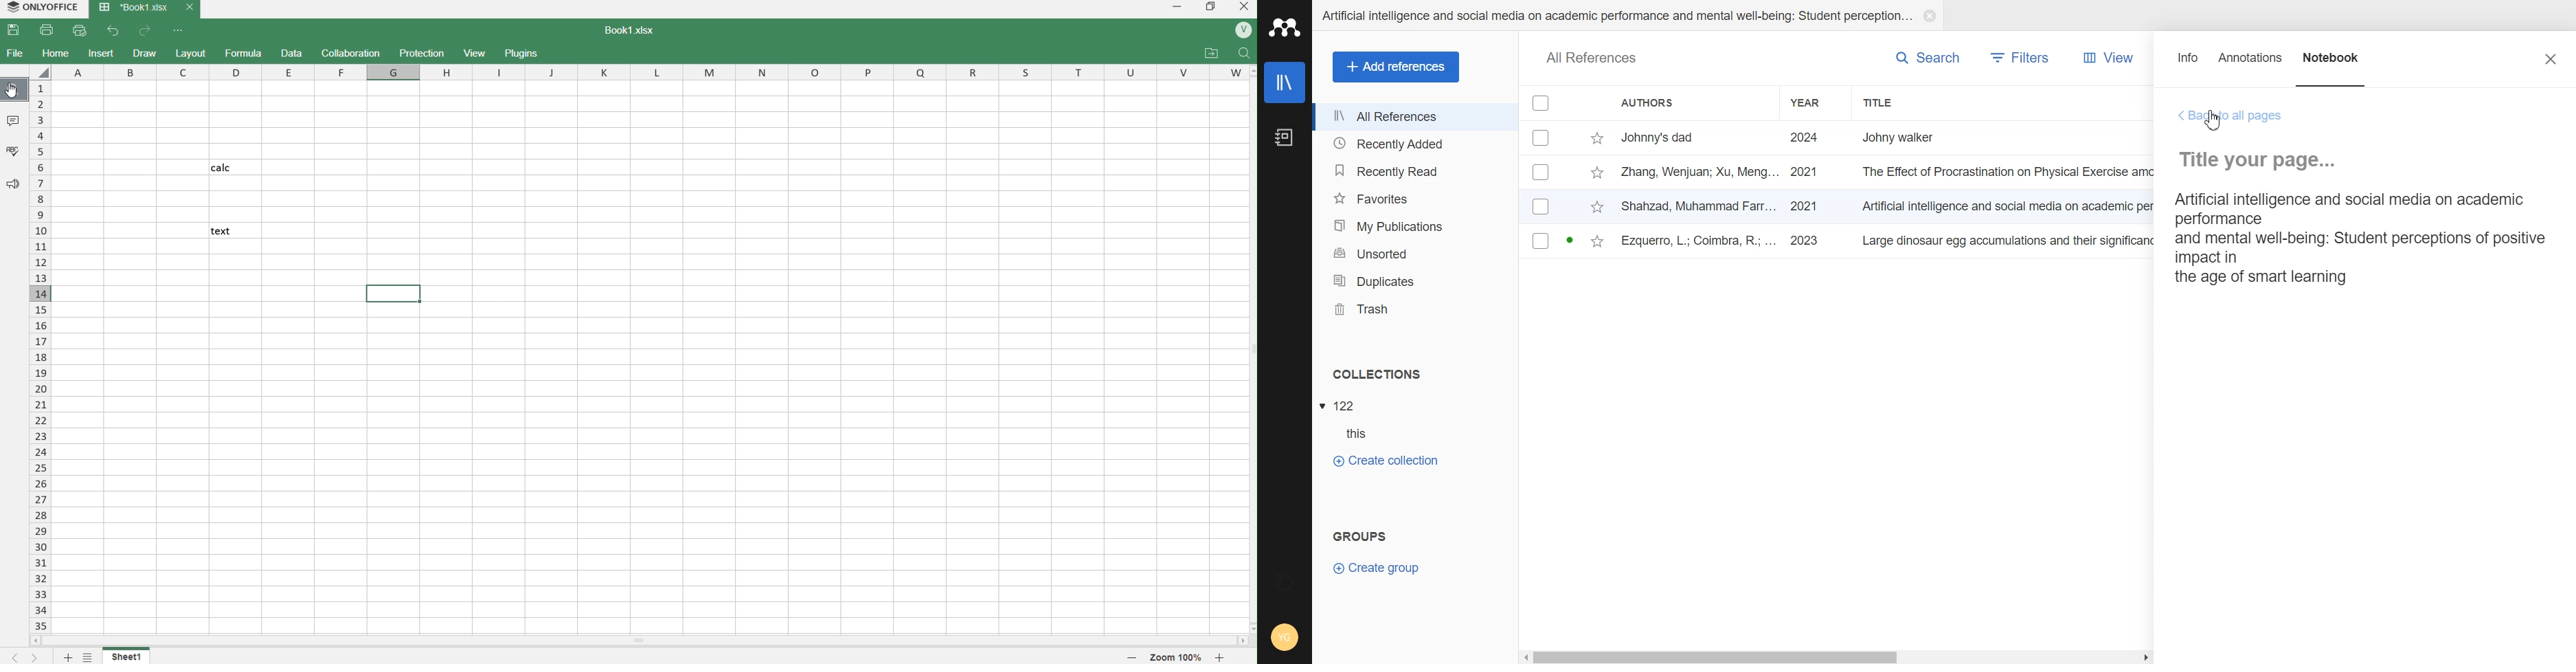 This screenshot has width=2576, height=672. What do you see at coordinates (1541, 172) in the screenshot?
I see `Checkbox` at bounding box center [1541, 172].